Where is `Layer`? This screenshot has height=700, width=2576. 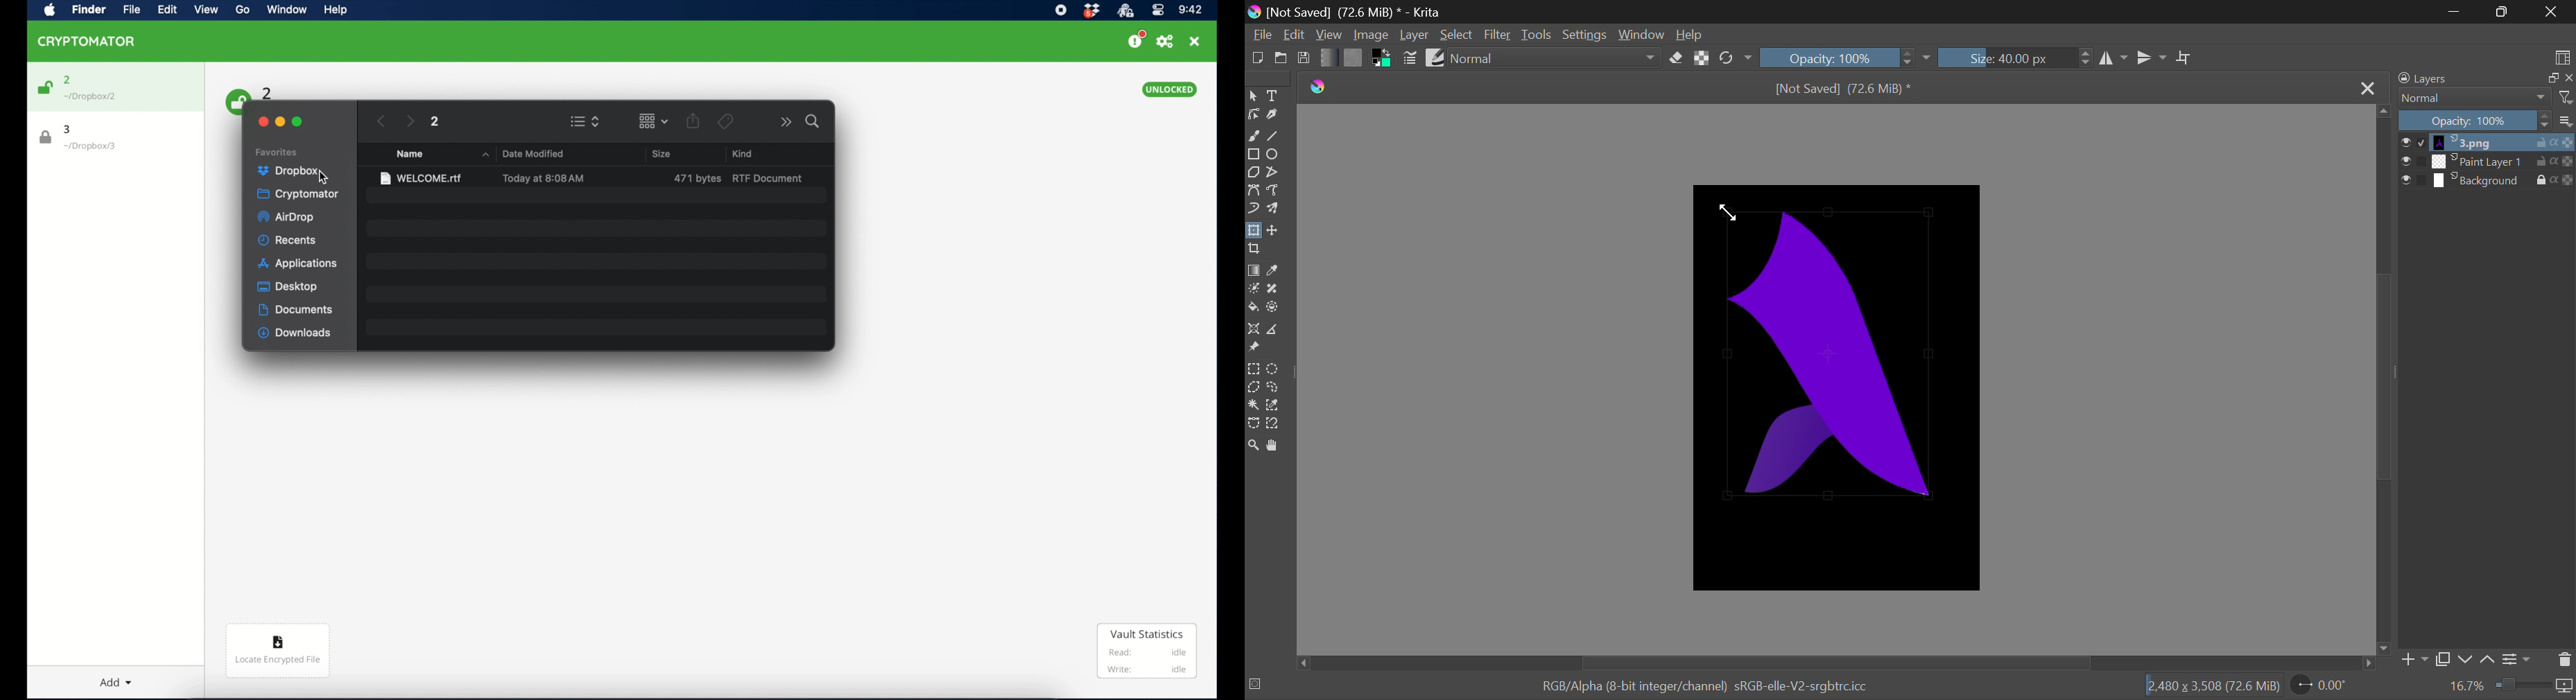
Layer is located at coordinates (1415, 35).